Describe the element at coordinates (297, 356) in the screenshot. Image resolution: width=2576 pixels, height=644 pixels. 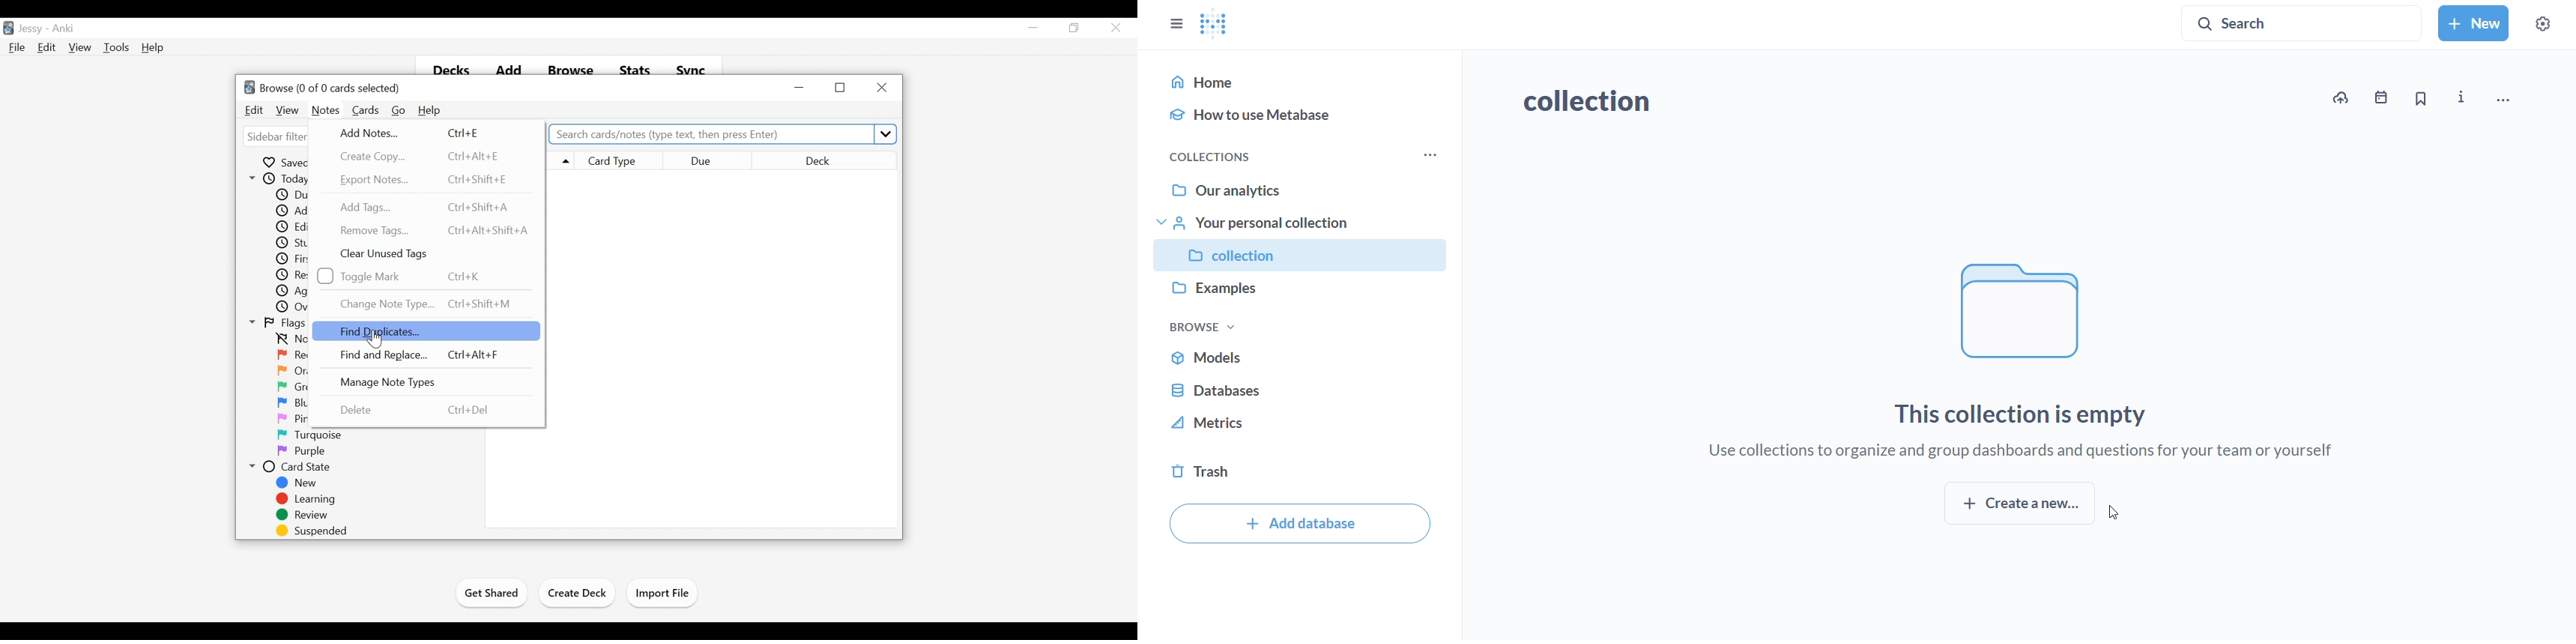
I see `Red` at that location.